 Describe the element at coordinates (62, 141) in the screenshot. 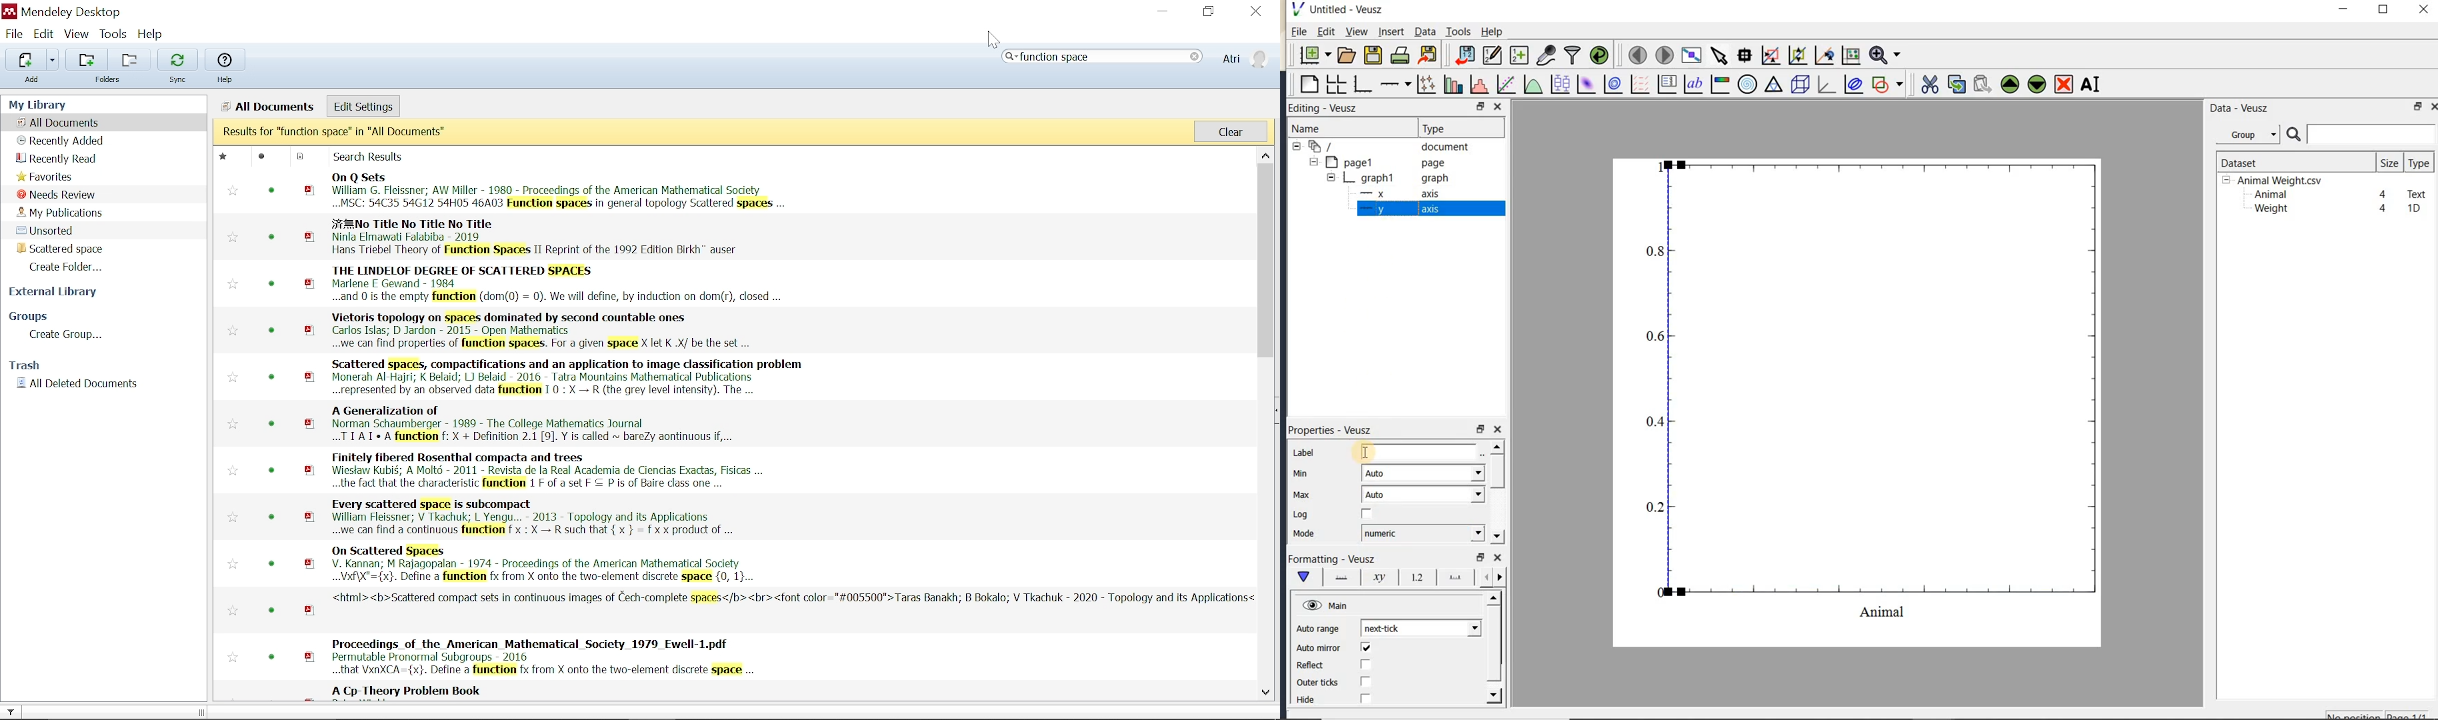

I see `recently added` at that location.